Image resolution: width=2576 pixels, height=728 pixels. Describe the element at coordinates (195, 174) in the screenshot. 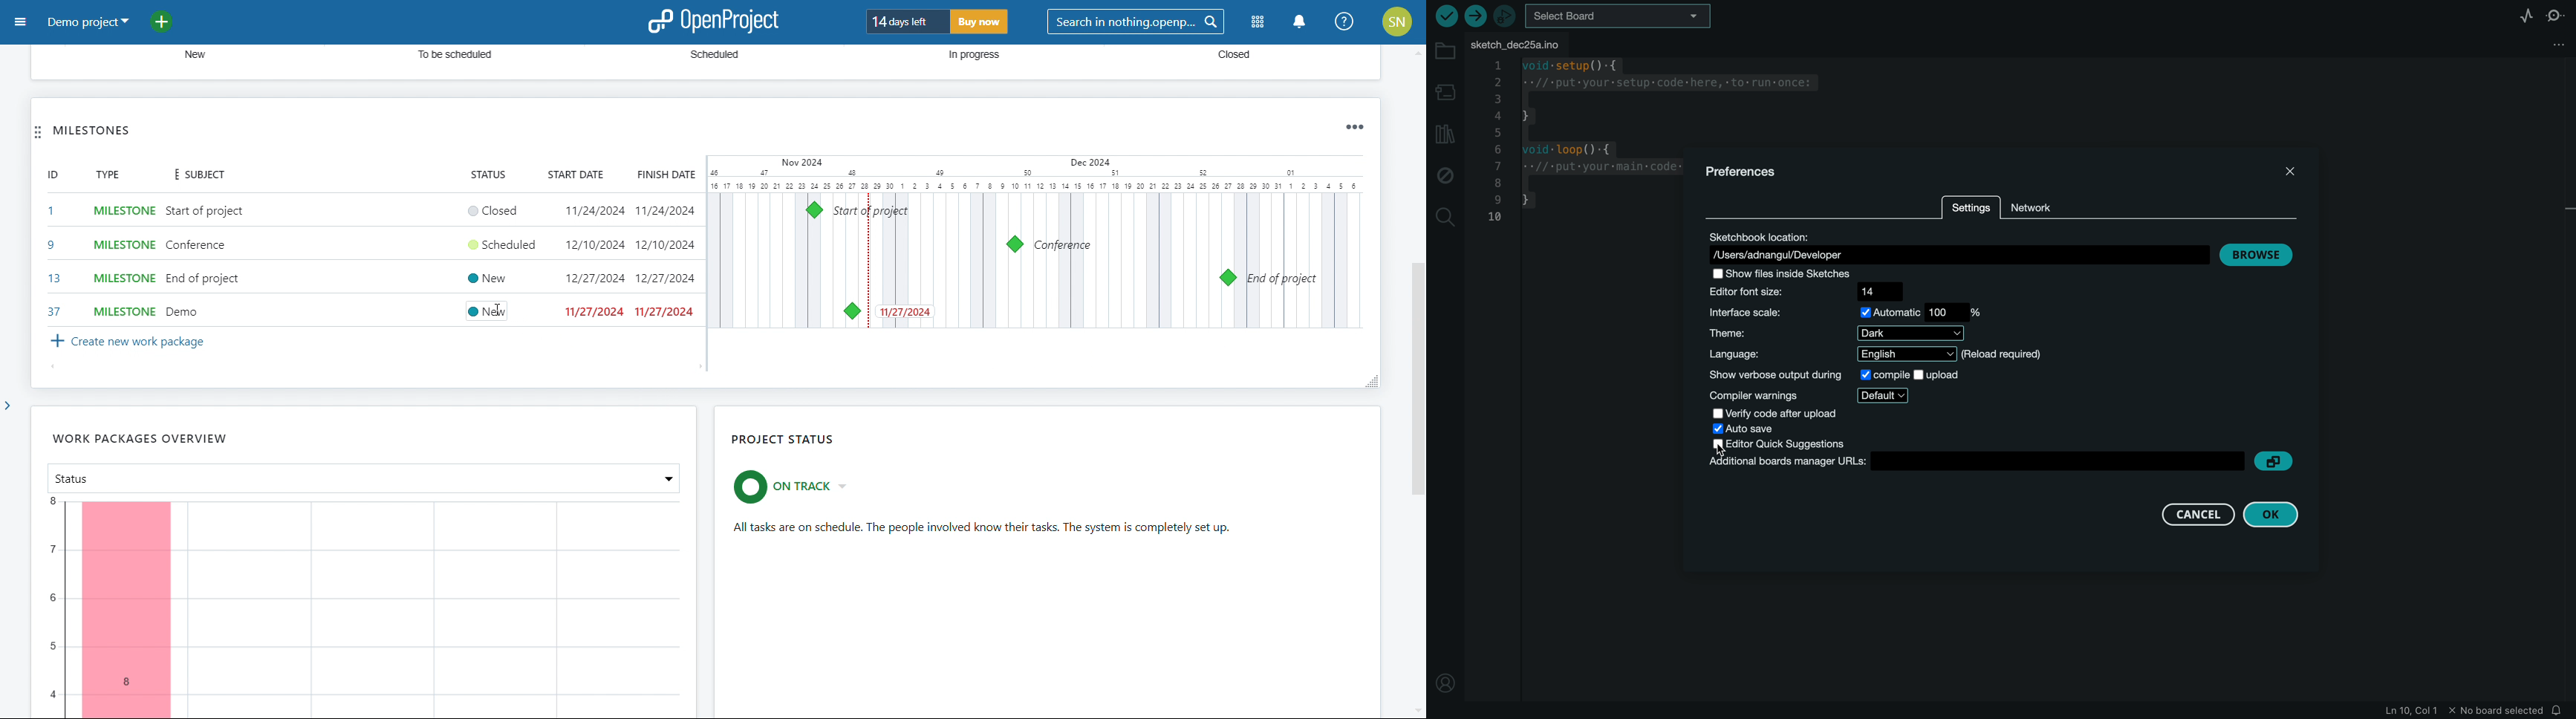

I see `subject` at that location.